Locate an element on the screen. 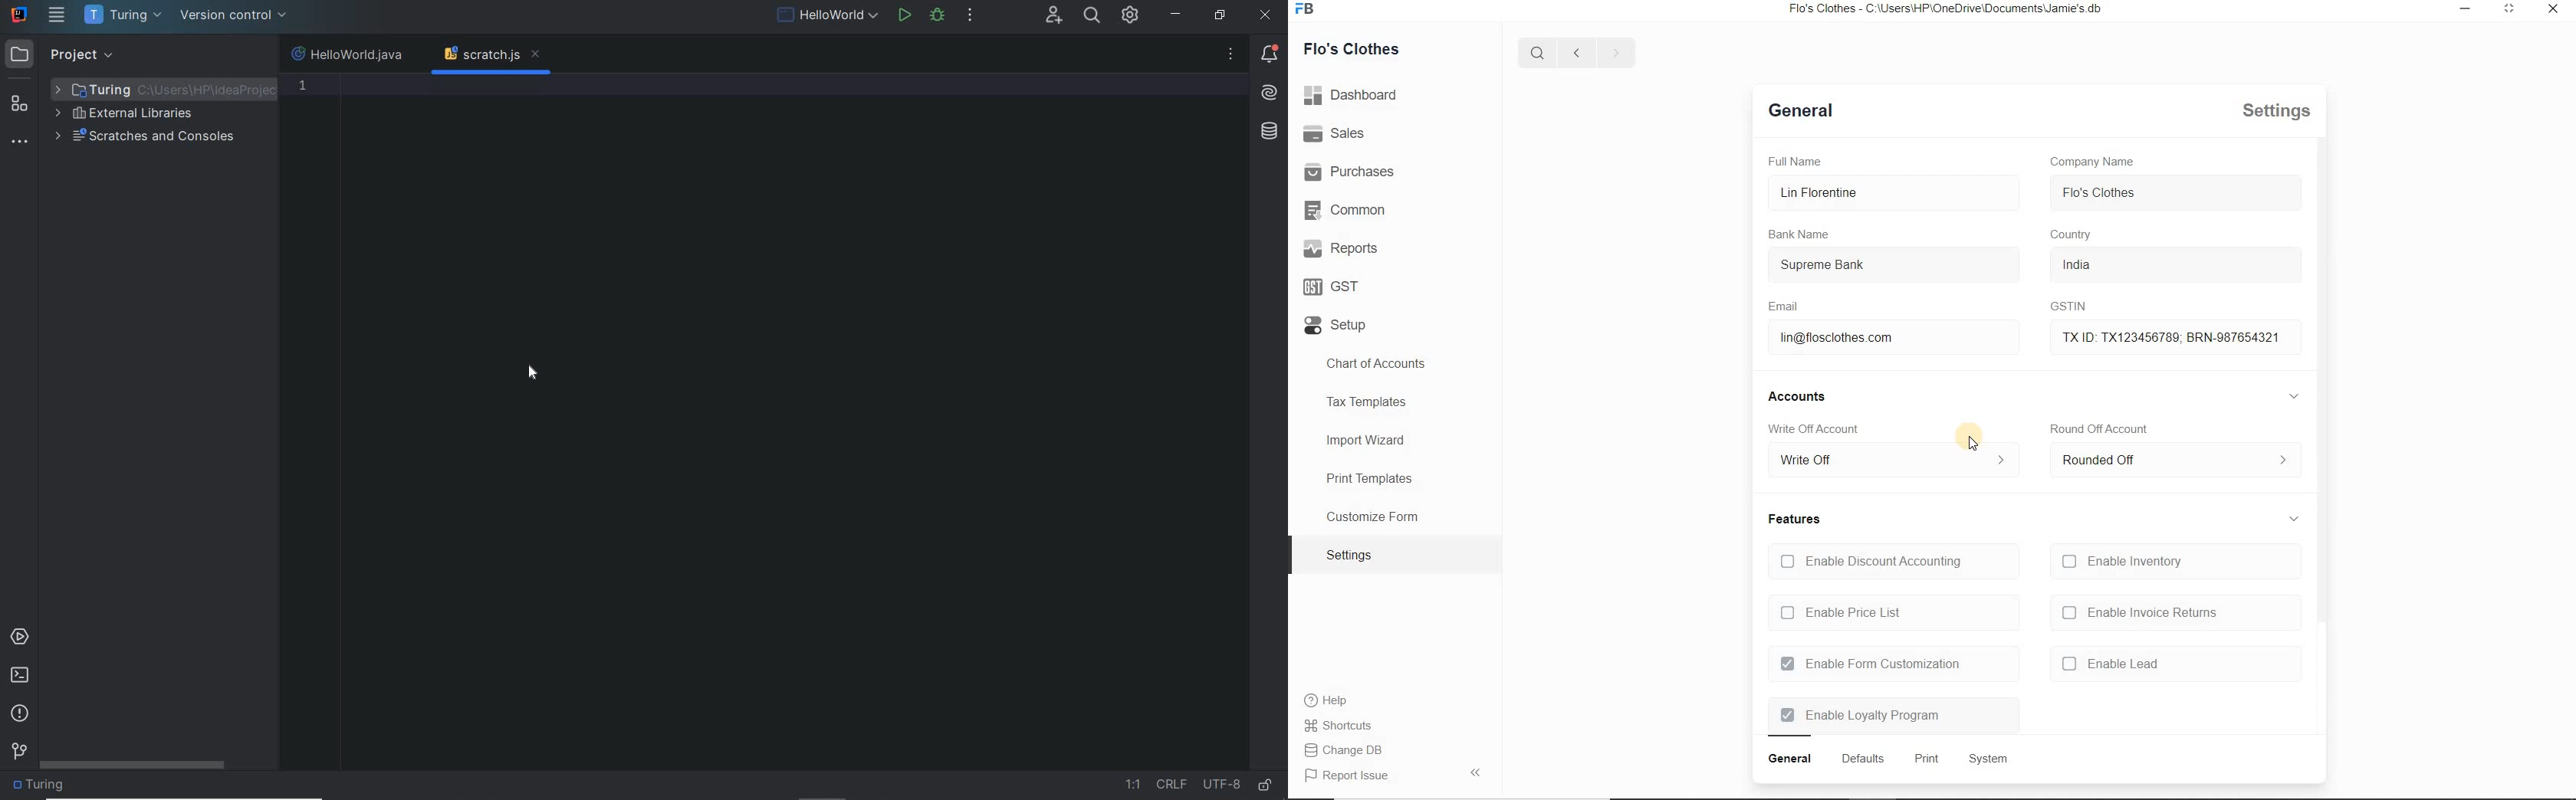 The image size is (2576, 812). Search is located at coordinates (1538, 51).